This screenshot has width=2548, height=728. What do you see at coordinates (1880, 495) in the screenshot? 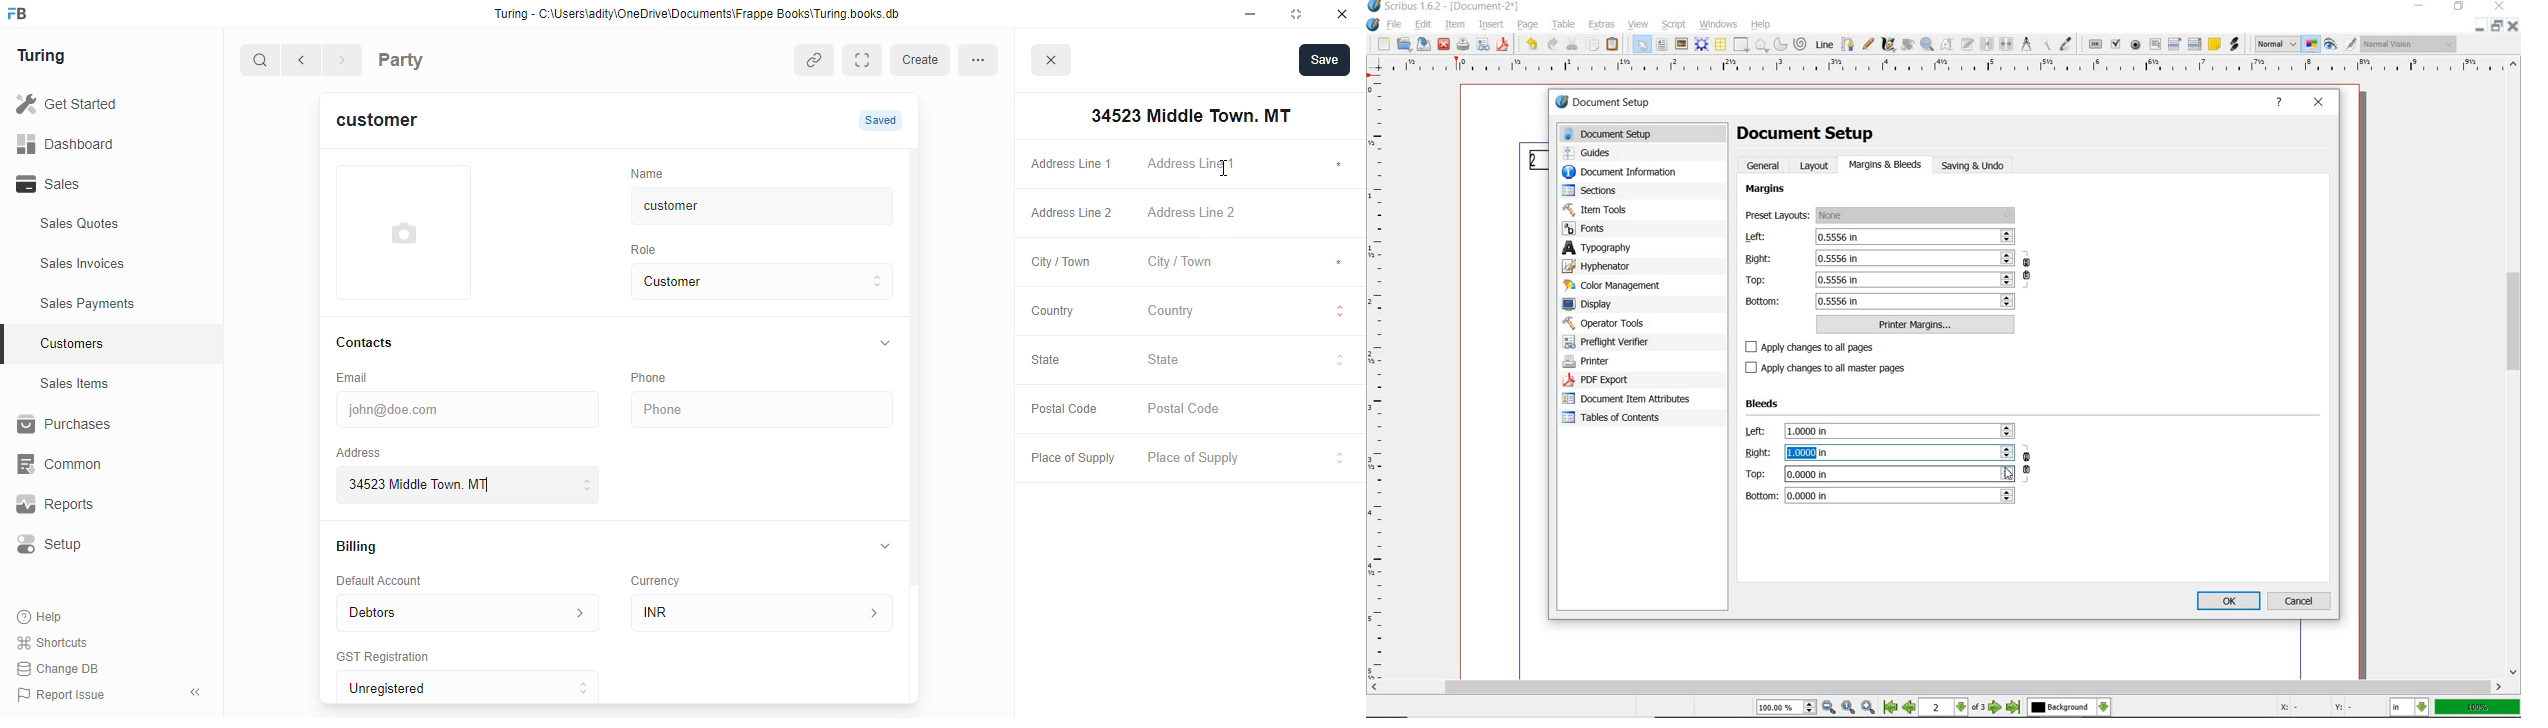
I see `bottom` at bounding box center [1880, 495].